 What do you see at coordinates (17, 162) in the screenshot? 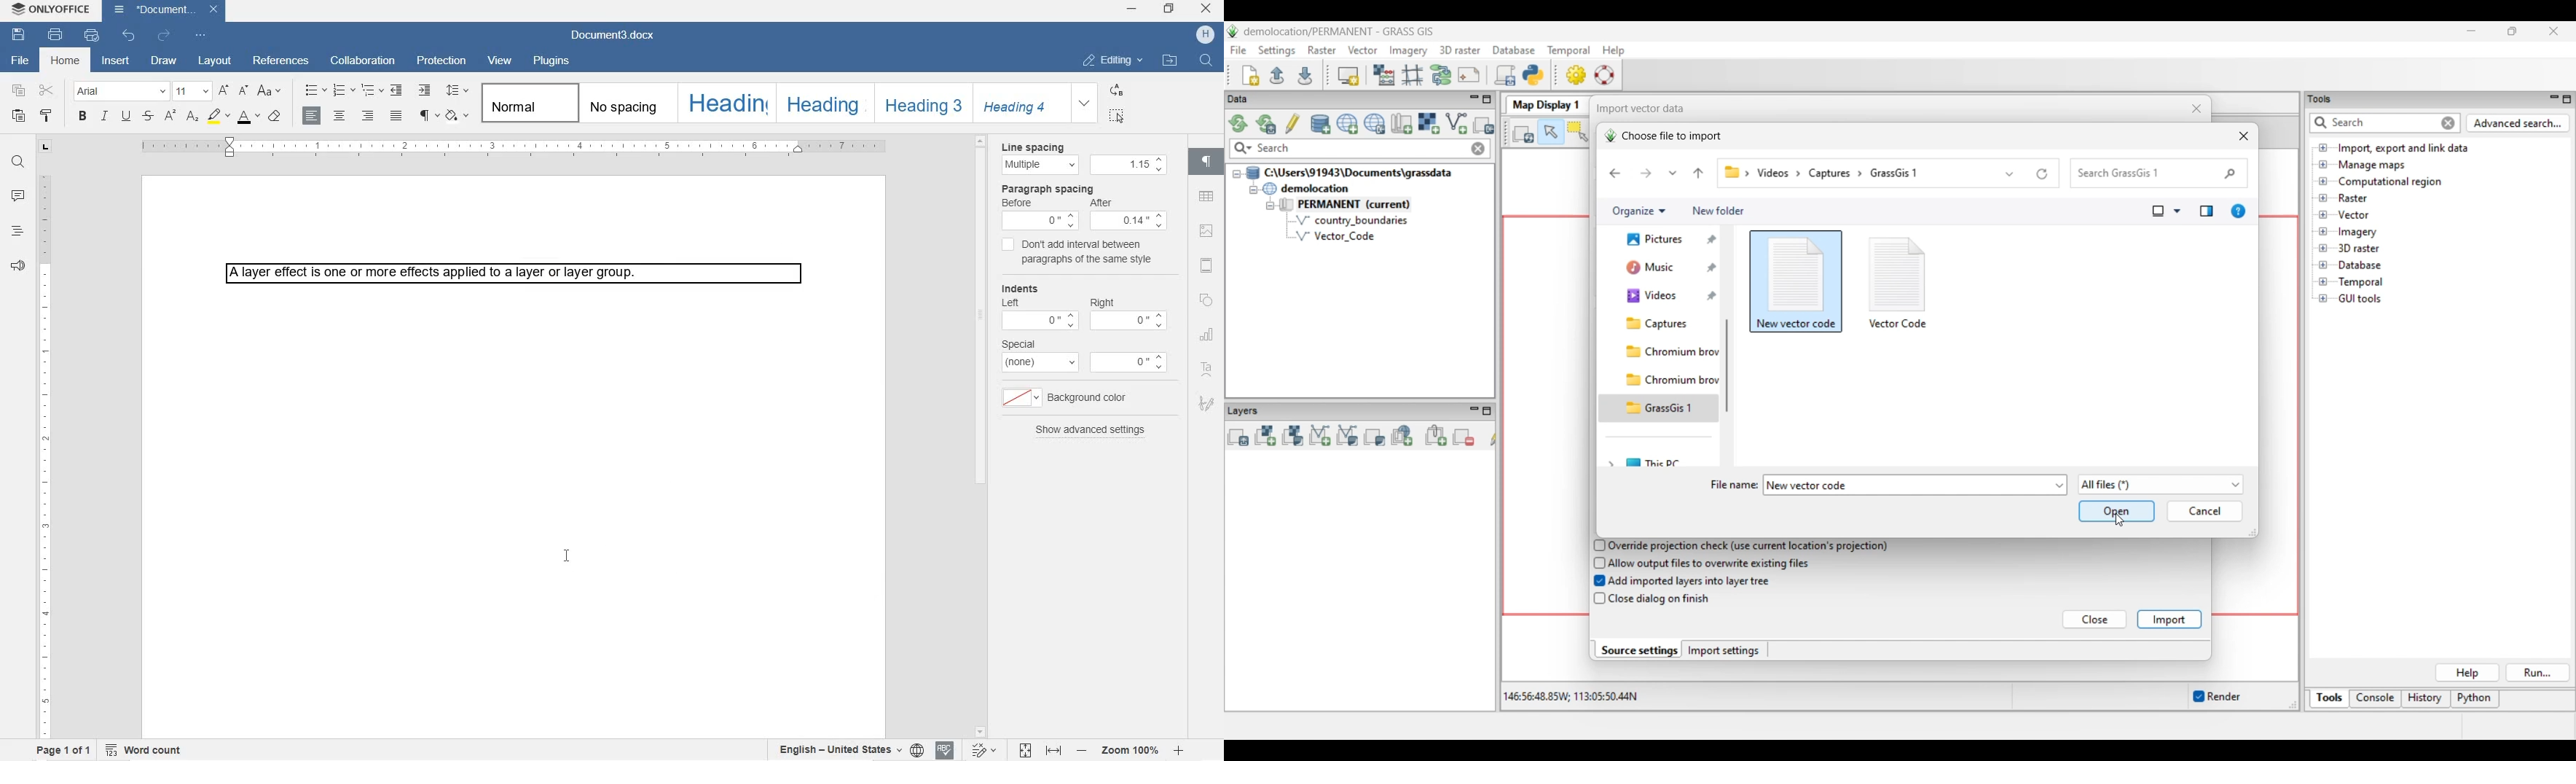
I see `FIND` at bounding box center [17, 162].